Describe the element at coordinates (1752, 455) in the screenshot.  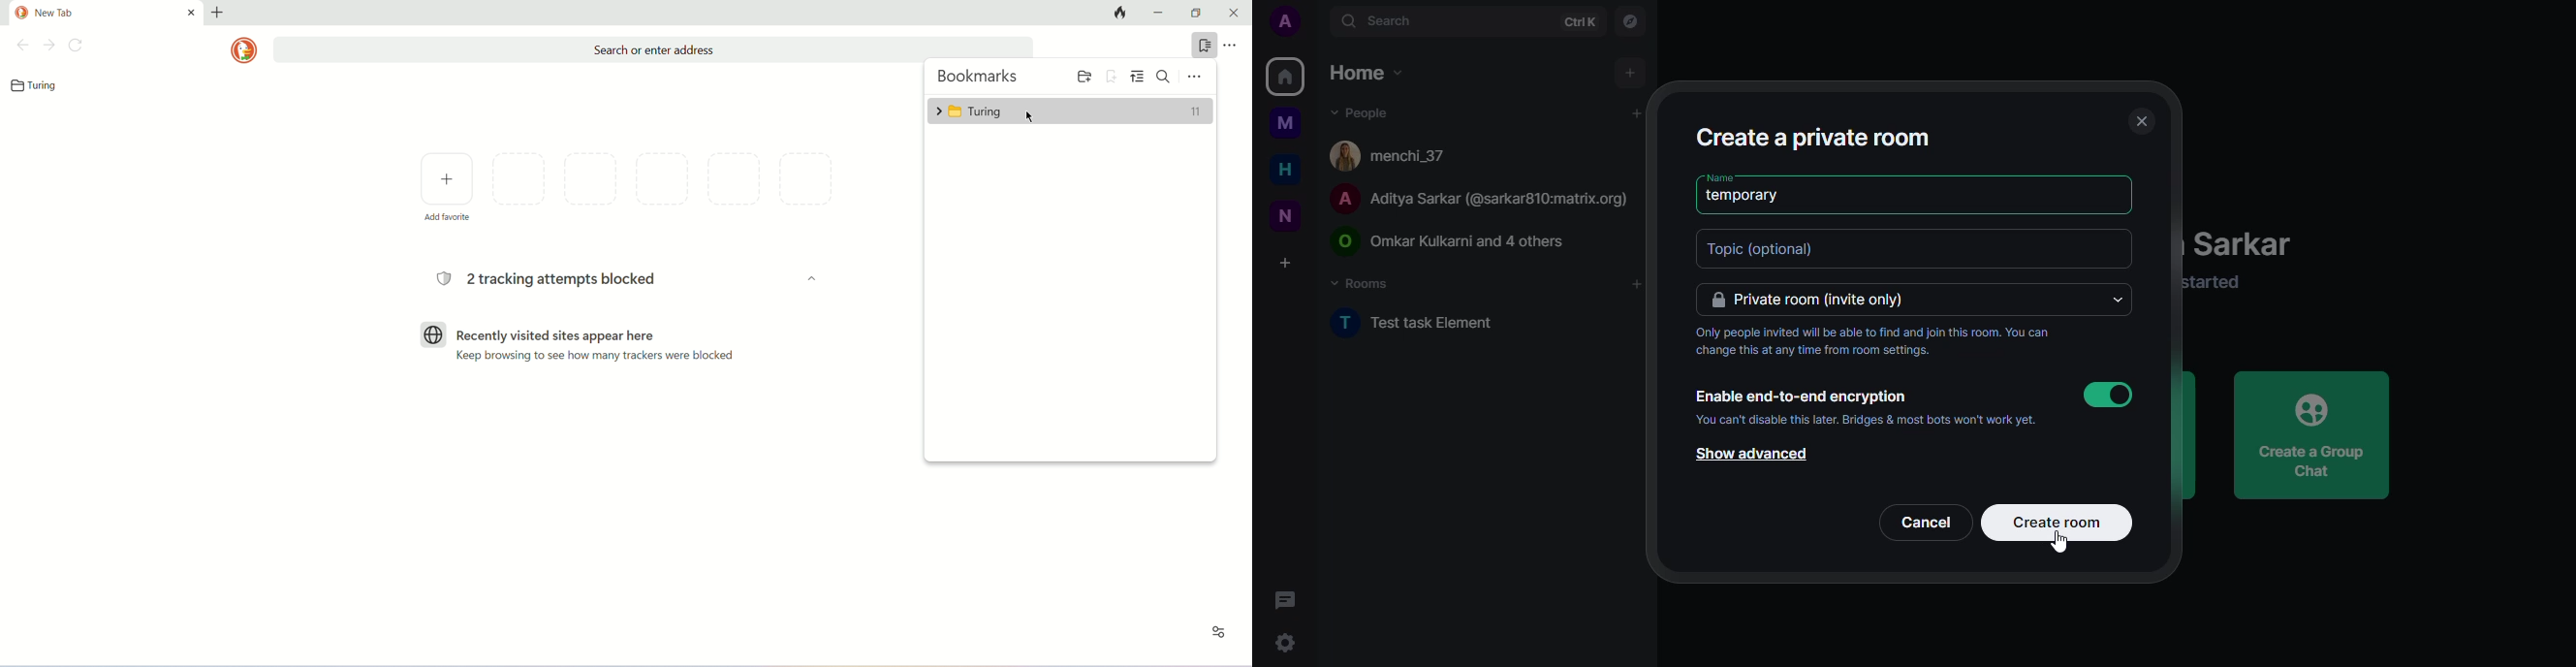
I see `show advanced` at that location.